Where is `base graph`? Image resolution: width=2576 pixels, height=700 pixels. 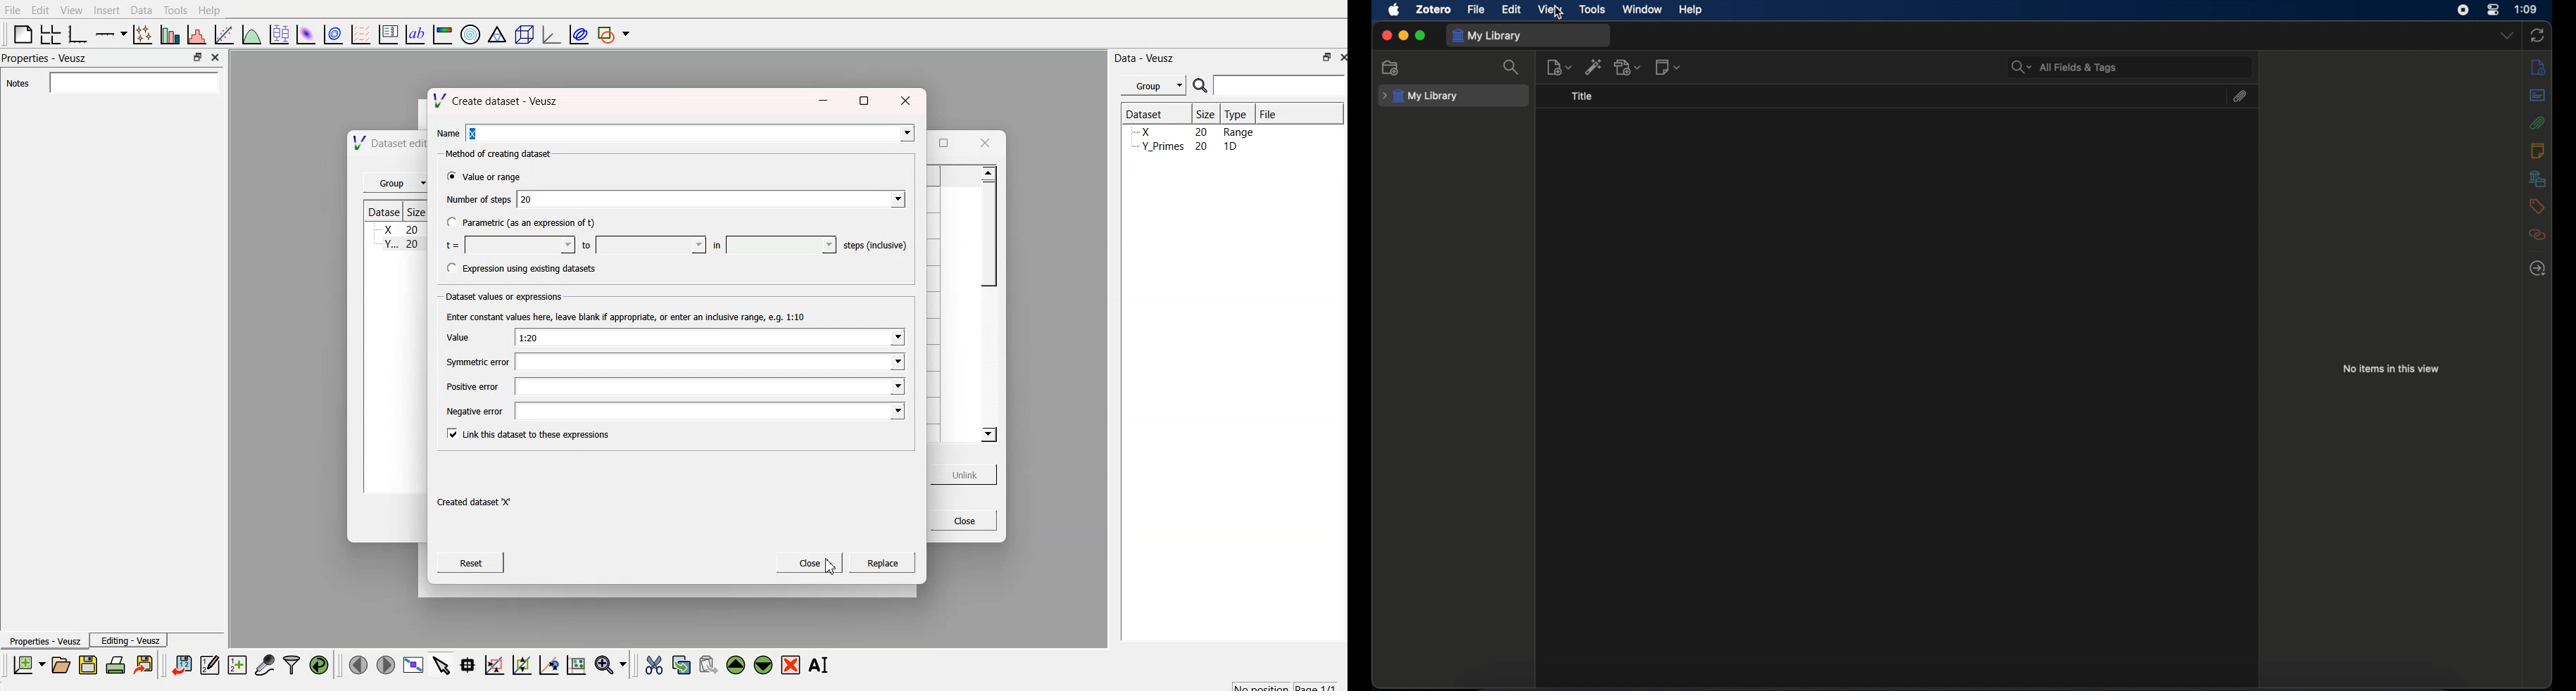 base graph is located at coordinates (75, 32).